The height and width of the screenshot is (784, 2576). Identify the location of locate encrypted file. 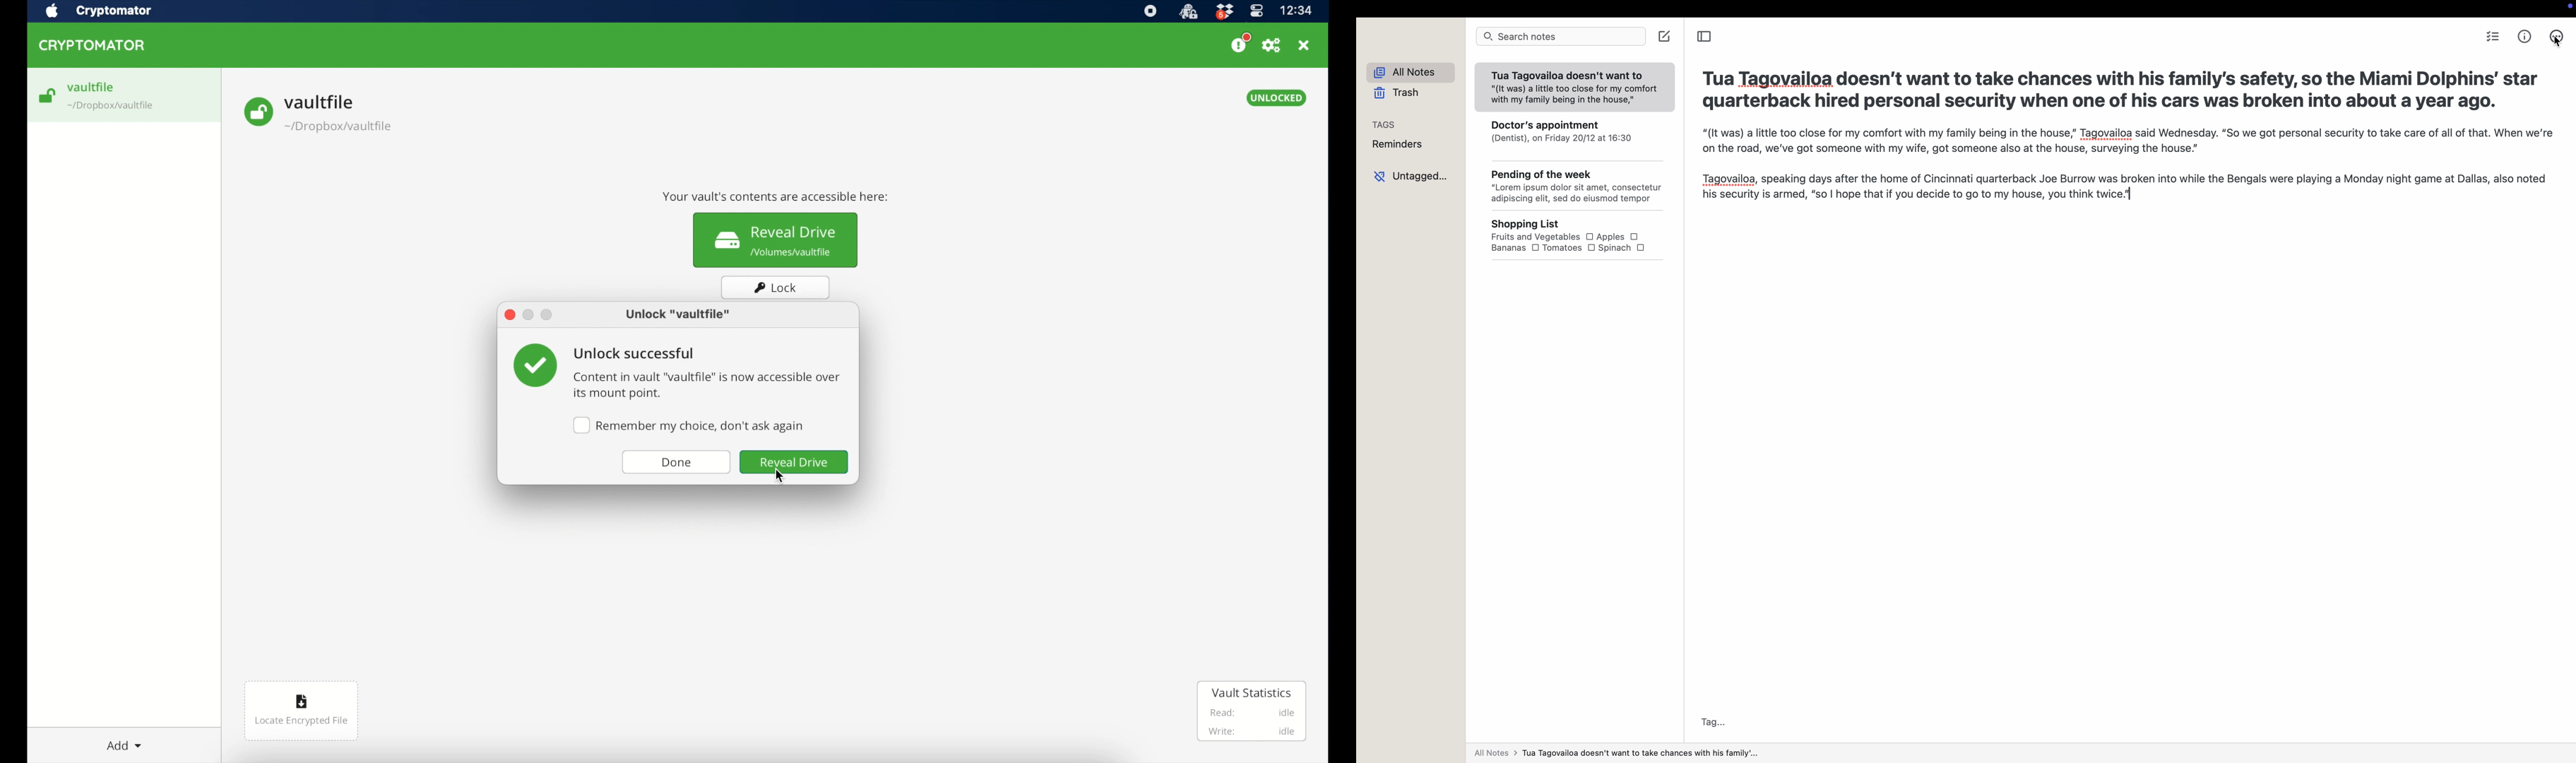
(302, 710).